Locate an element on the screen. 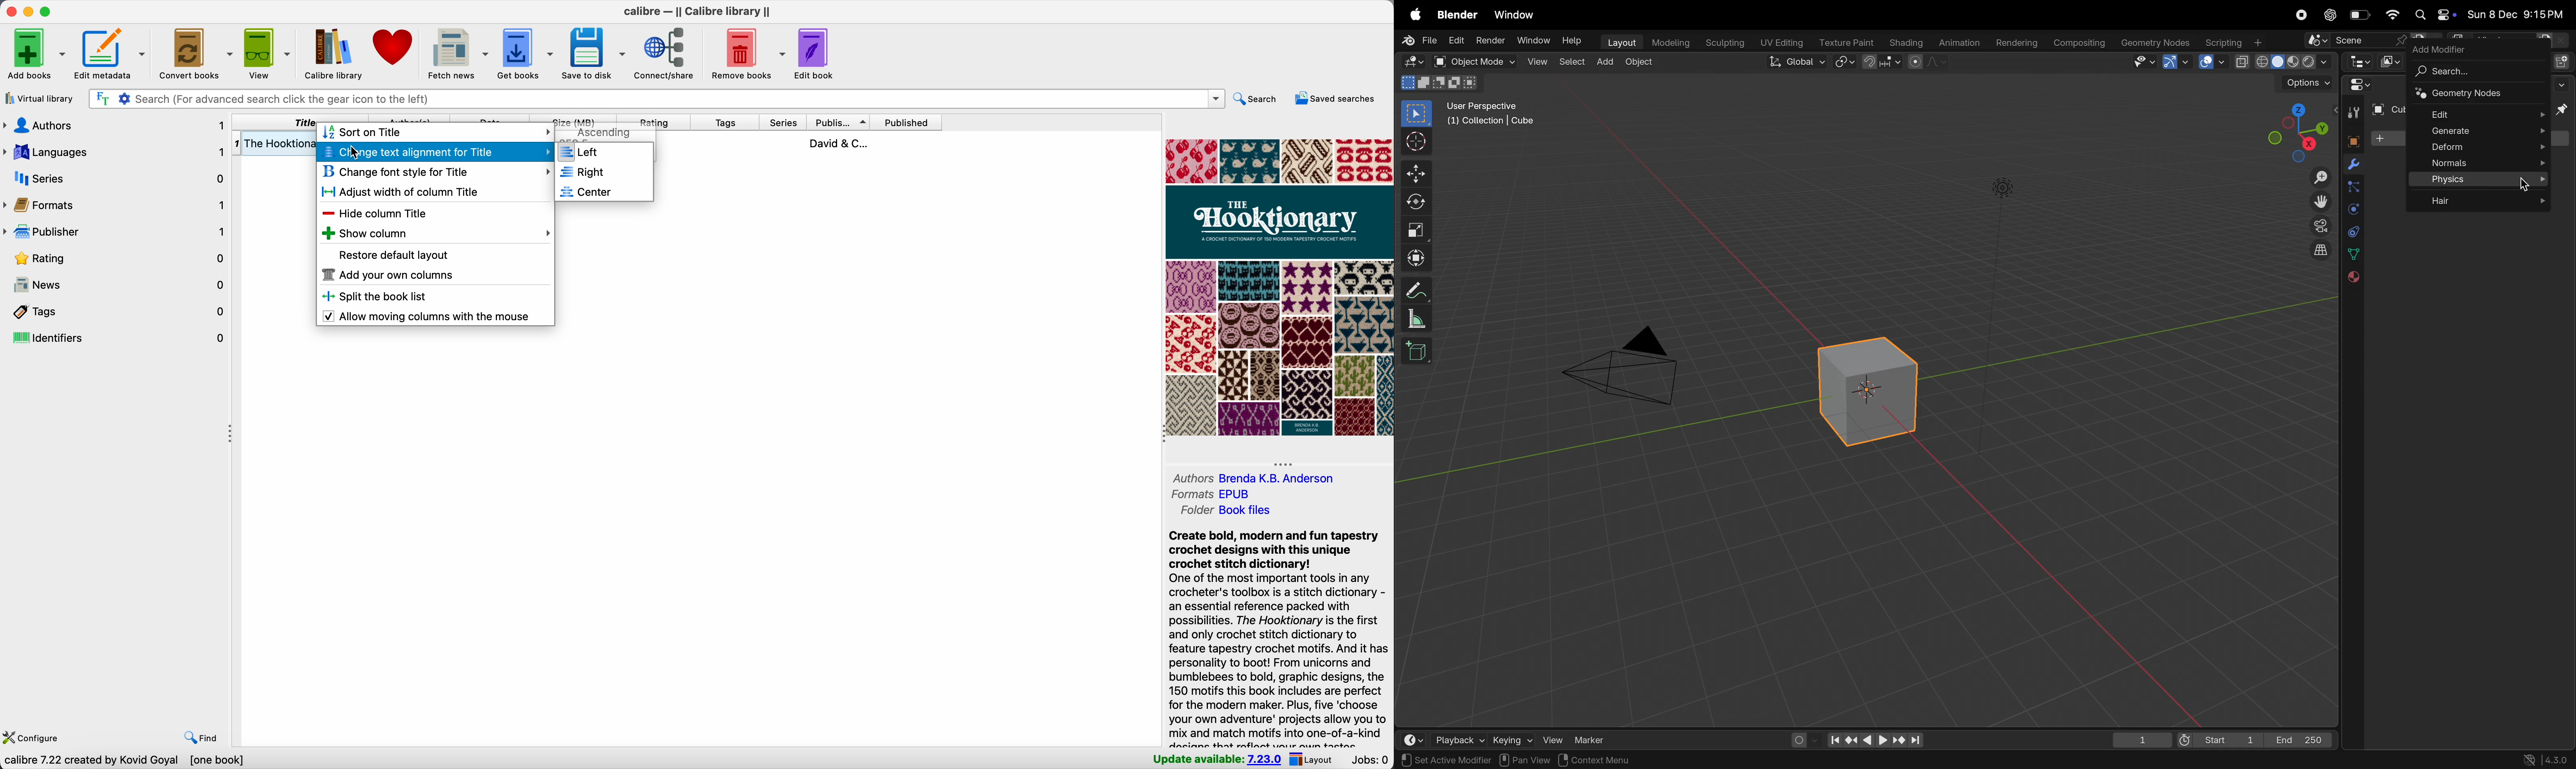  1 is located at coordinates (2143, 740).